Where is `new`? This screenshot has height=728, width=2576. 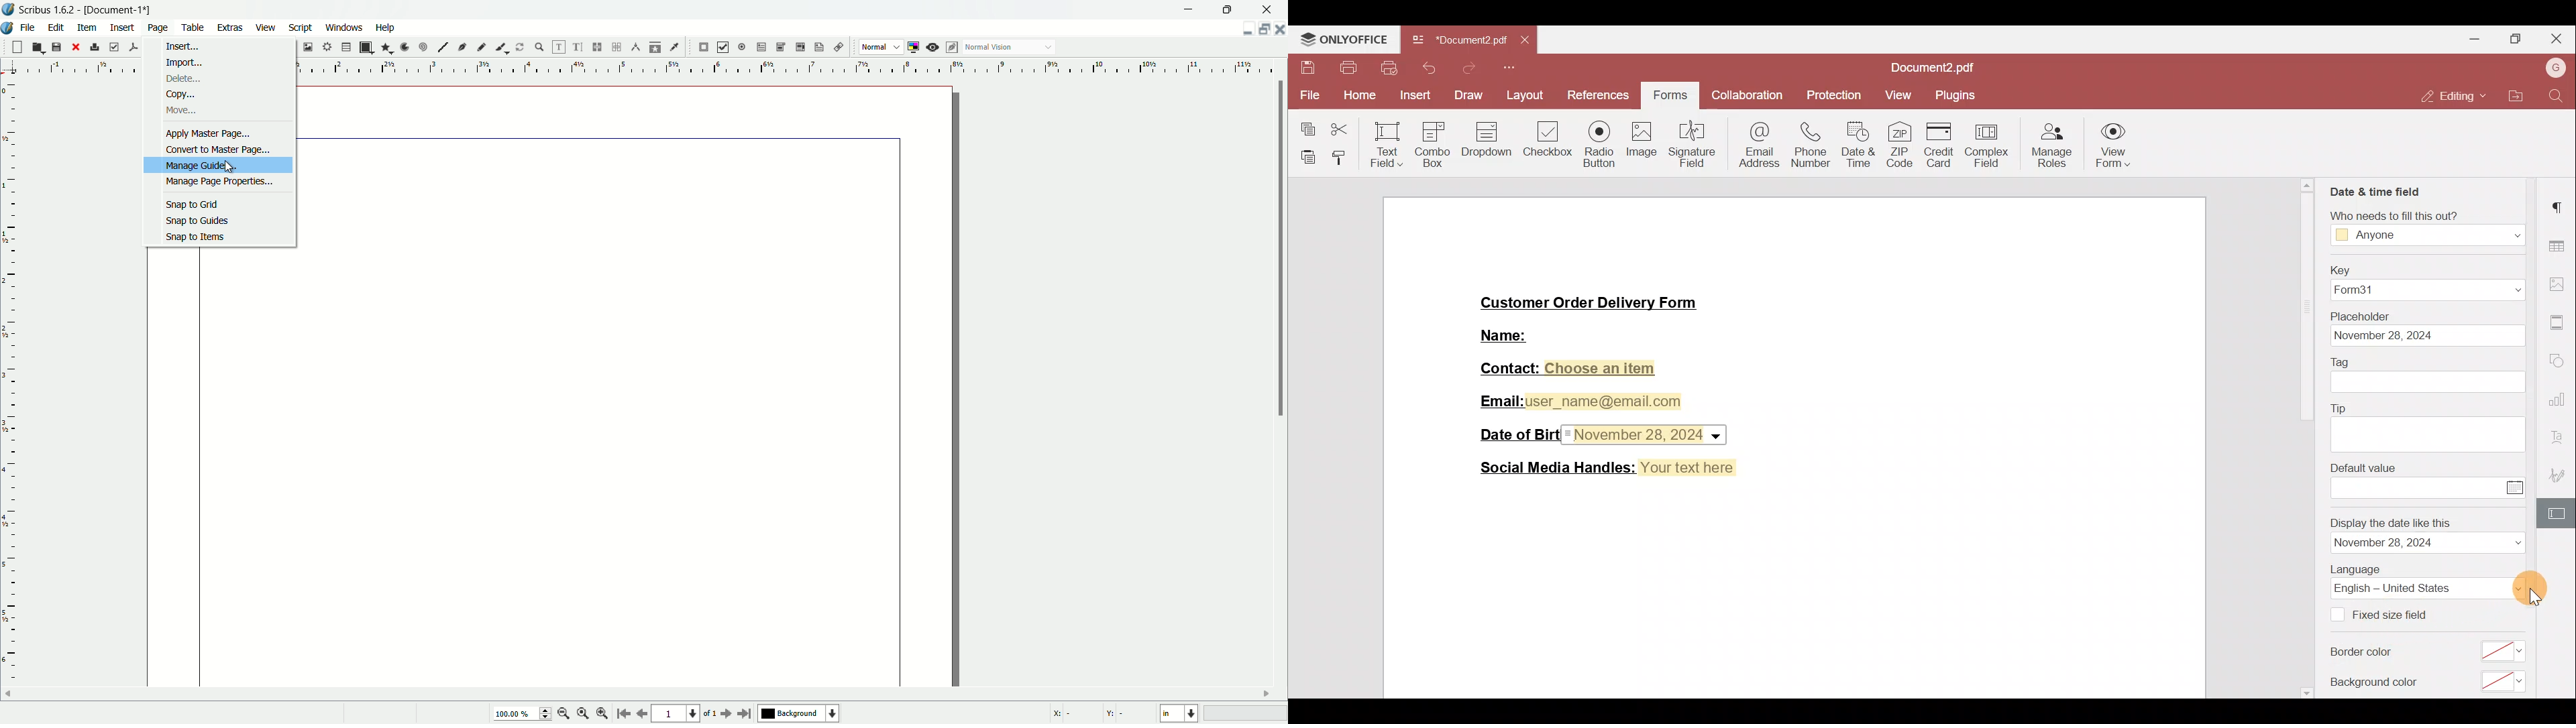 new is located at coordinates (15, 47).